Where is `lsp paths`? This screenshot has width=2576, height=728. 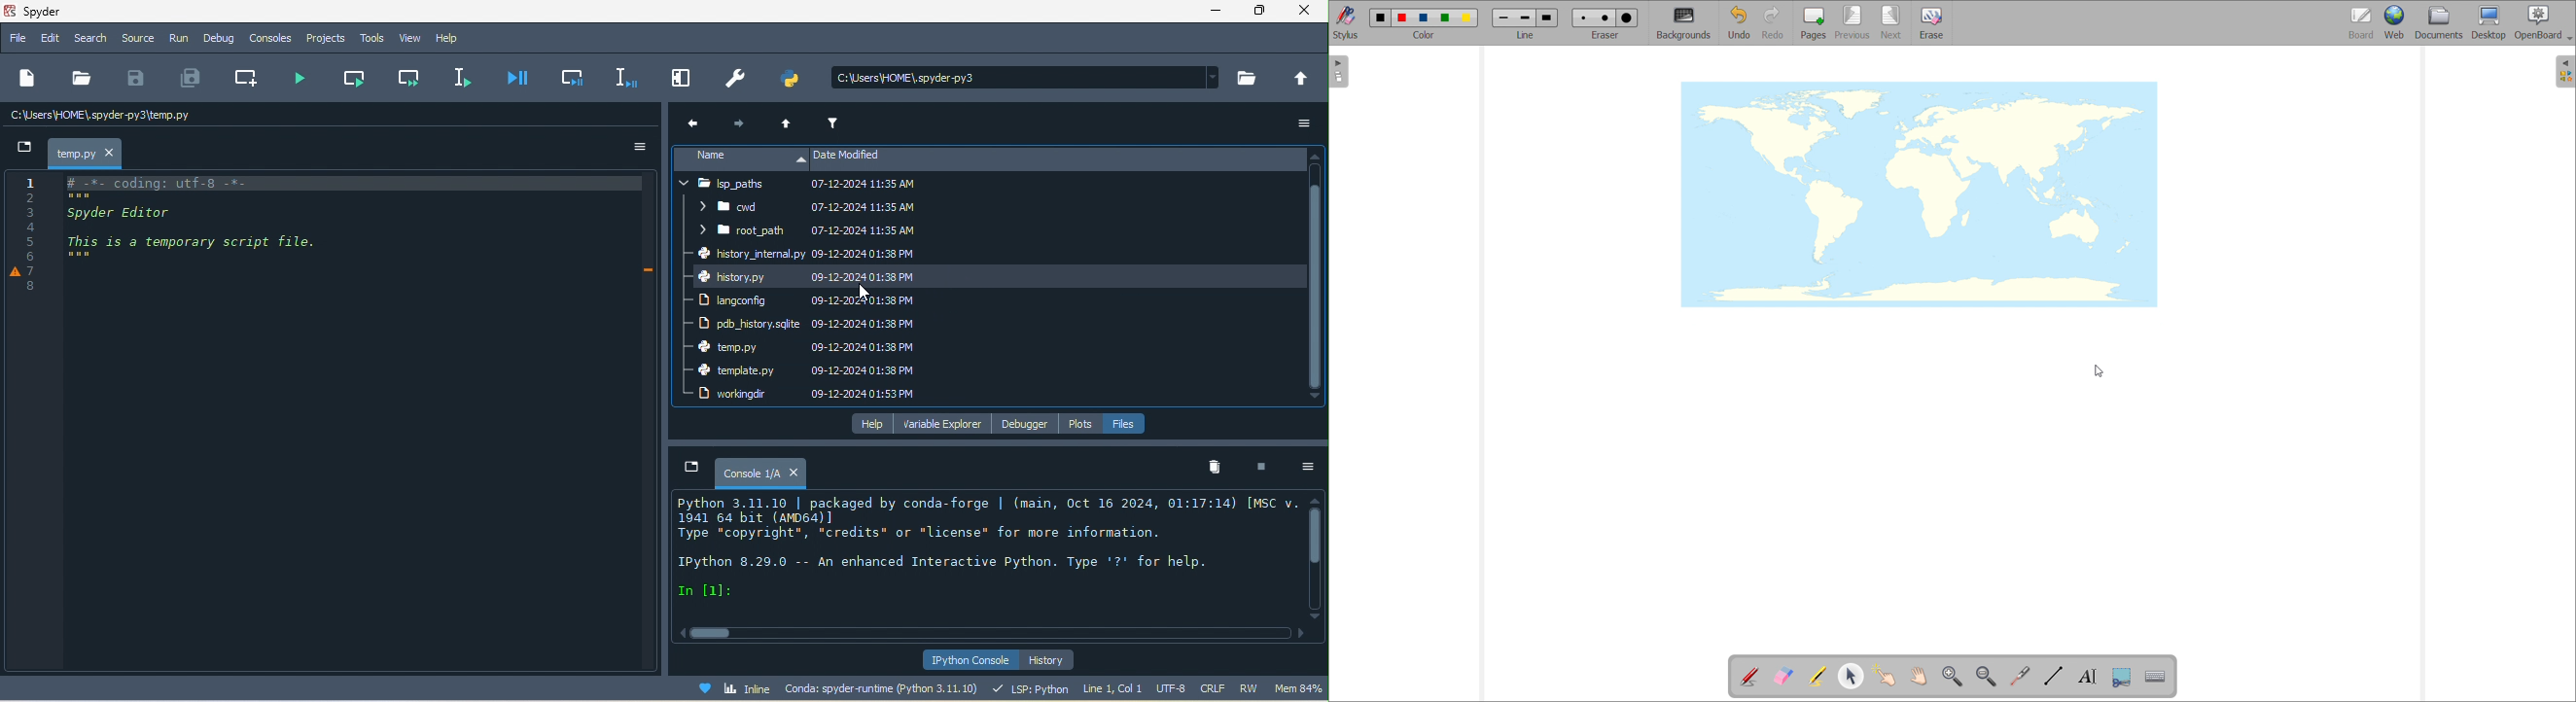 lsp paths is located at coordinates (739, 187).